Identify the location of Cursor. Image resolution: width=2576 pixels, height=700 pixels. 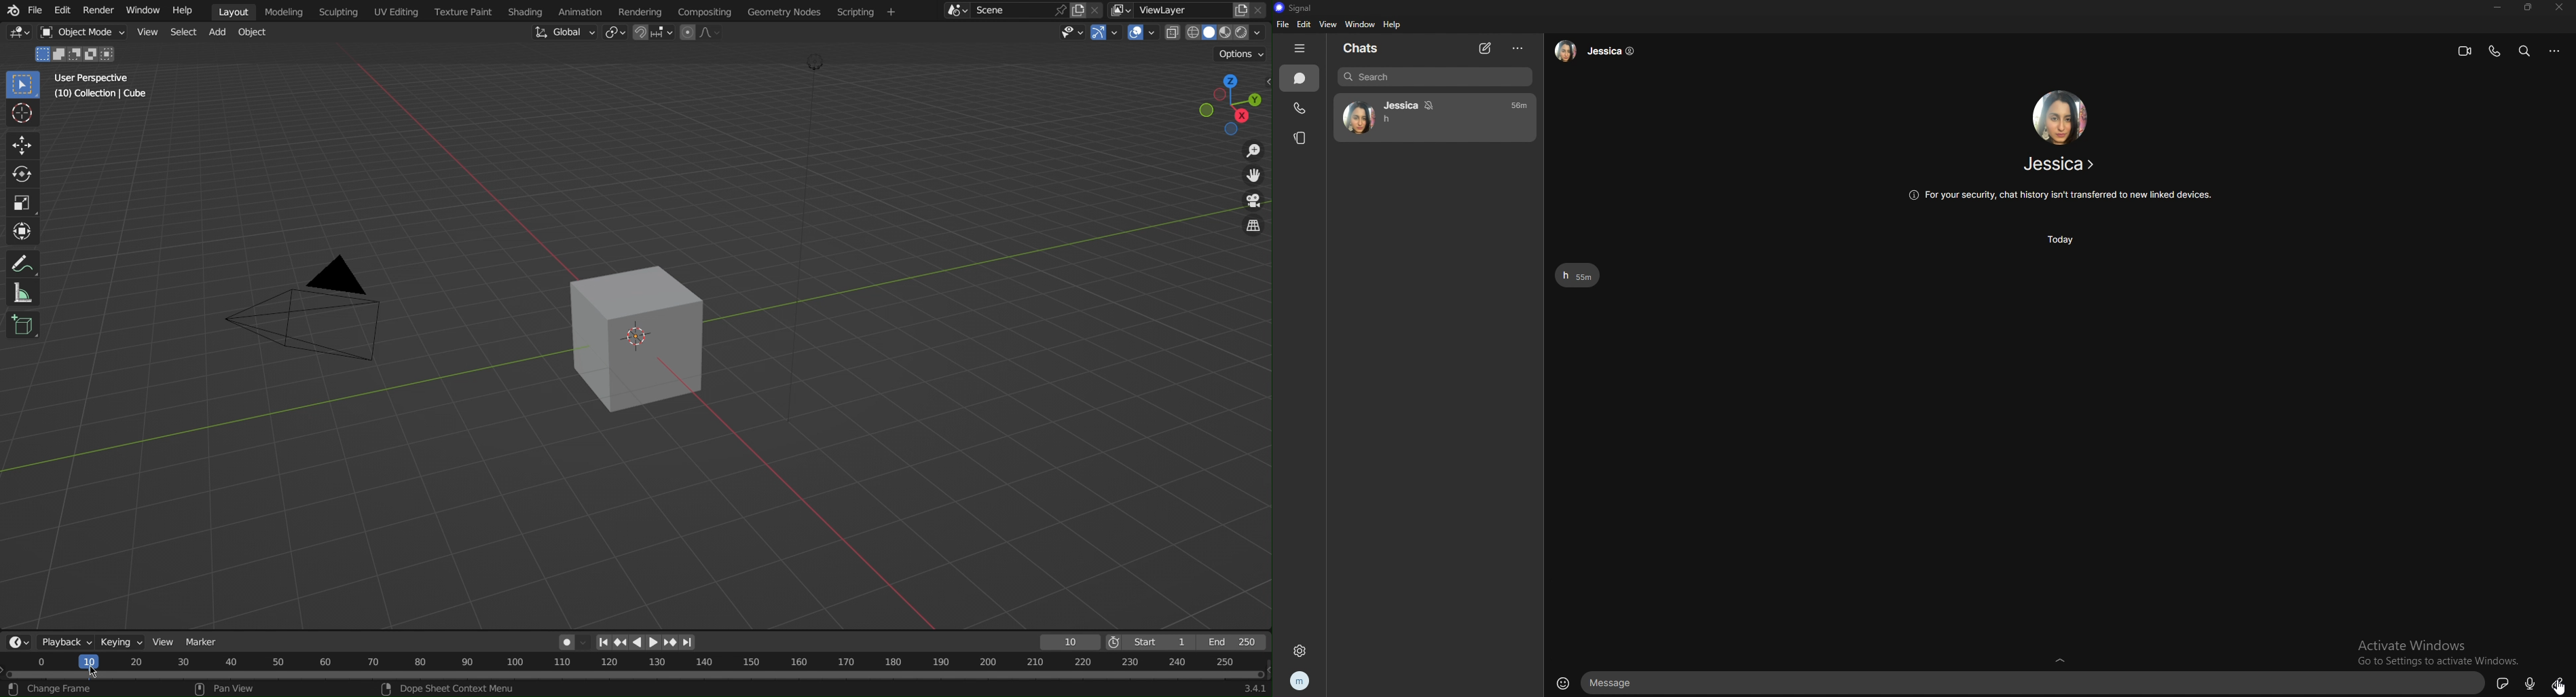
(23, 113).